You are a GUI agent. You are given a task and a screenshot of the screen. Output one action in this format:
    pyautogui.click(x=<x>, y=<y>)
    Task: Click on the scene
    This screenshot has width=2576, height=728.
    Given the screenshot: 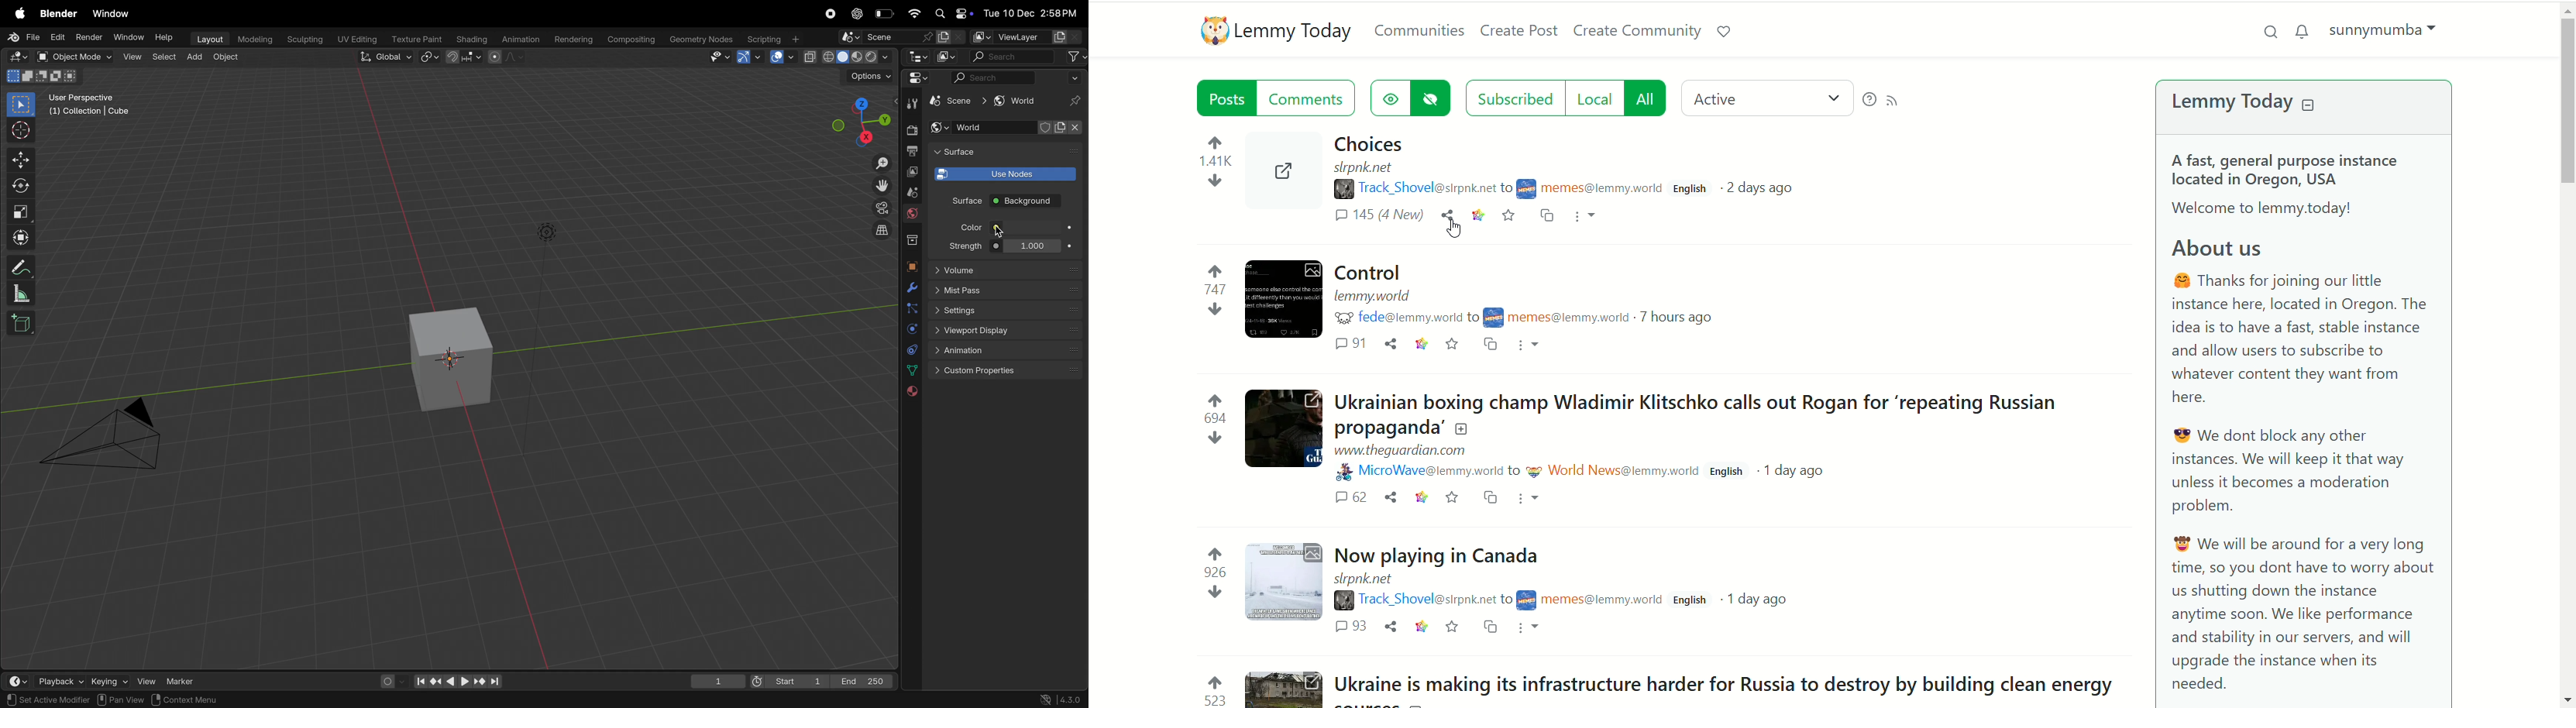 What is the action you would take?
    pyautogui.click(x=955, y=102)
    